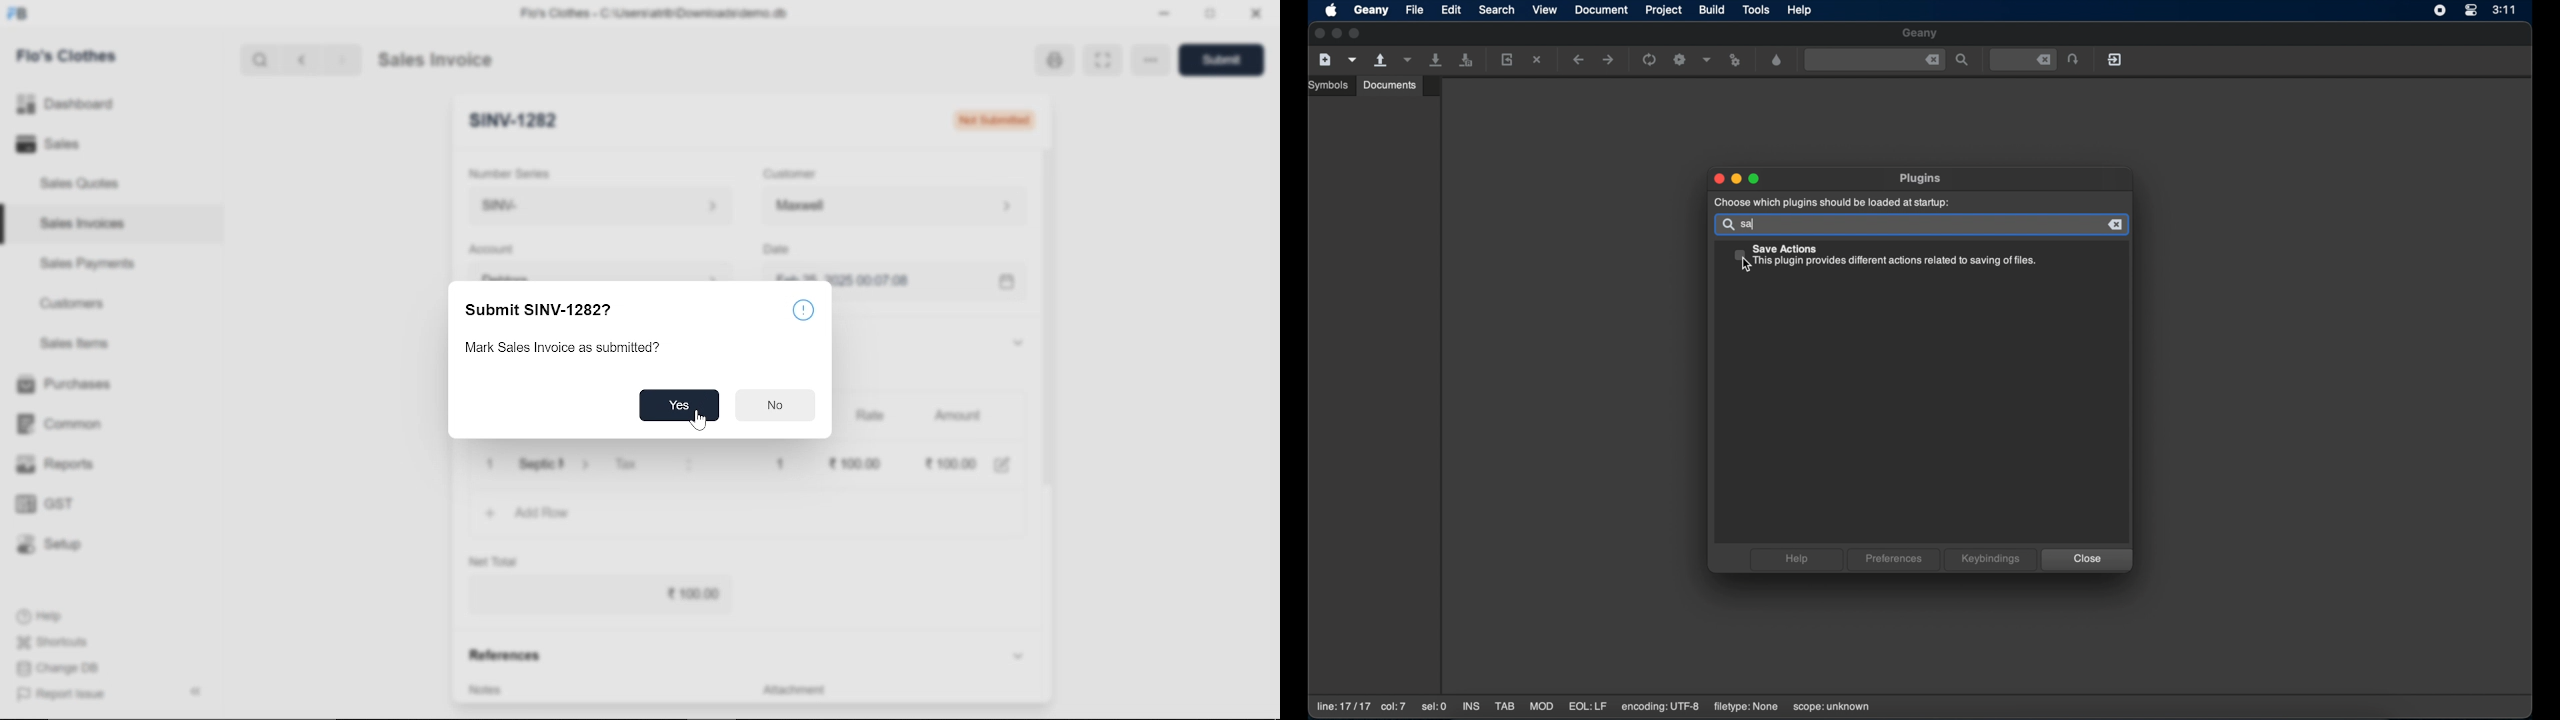 Image resolution: width=2576 pixels, height=728 pixels. Describe the element at coordinates (540, 310) in the screenshot. I see `Submit SINV-12827` at that location.